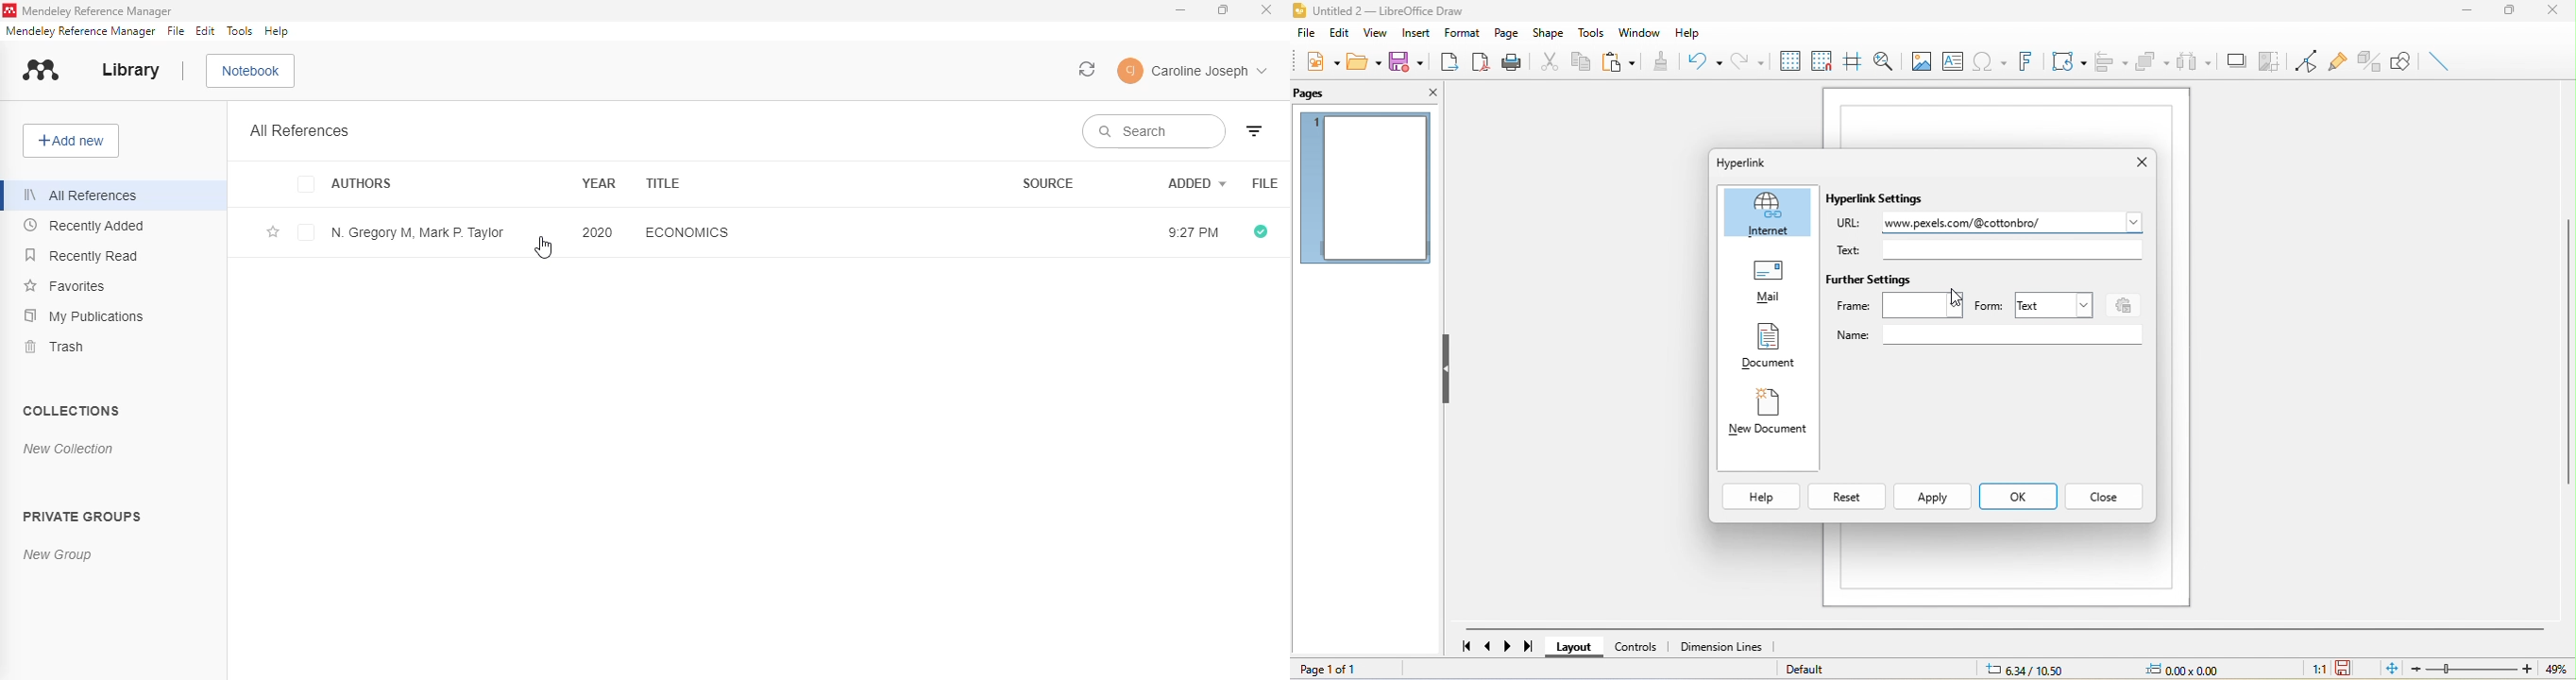 The image size is (2576, 700). What do you see at coordinates (1884, 58) in the screenshot?
I see `zoom and pan` at bounding box center [1884, 58].